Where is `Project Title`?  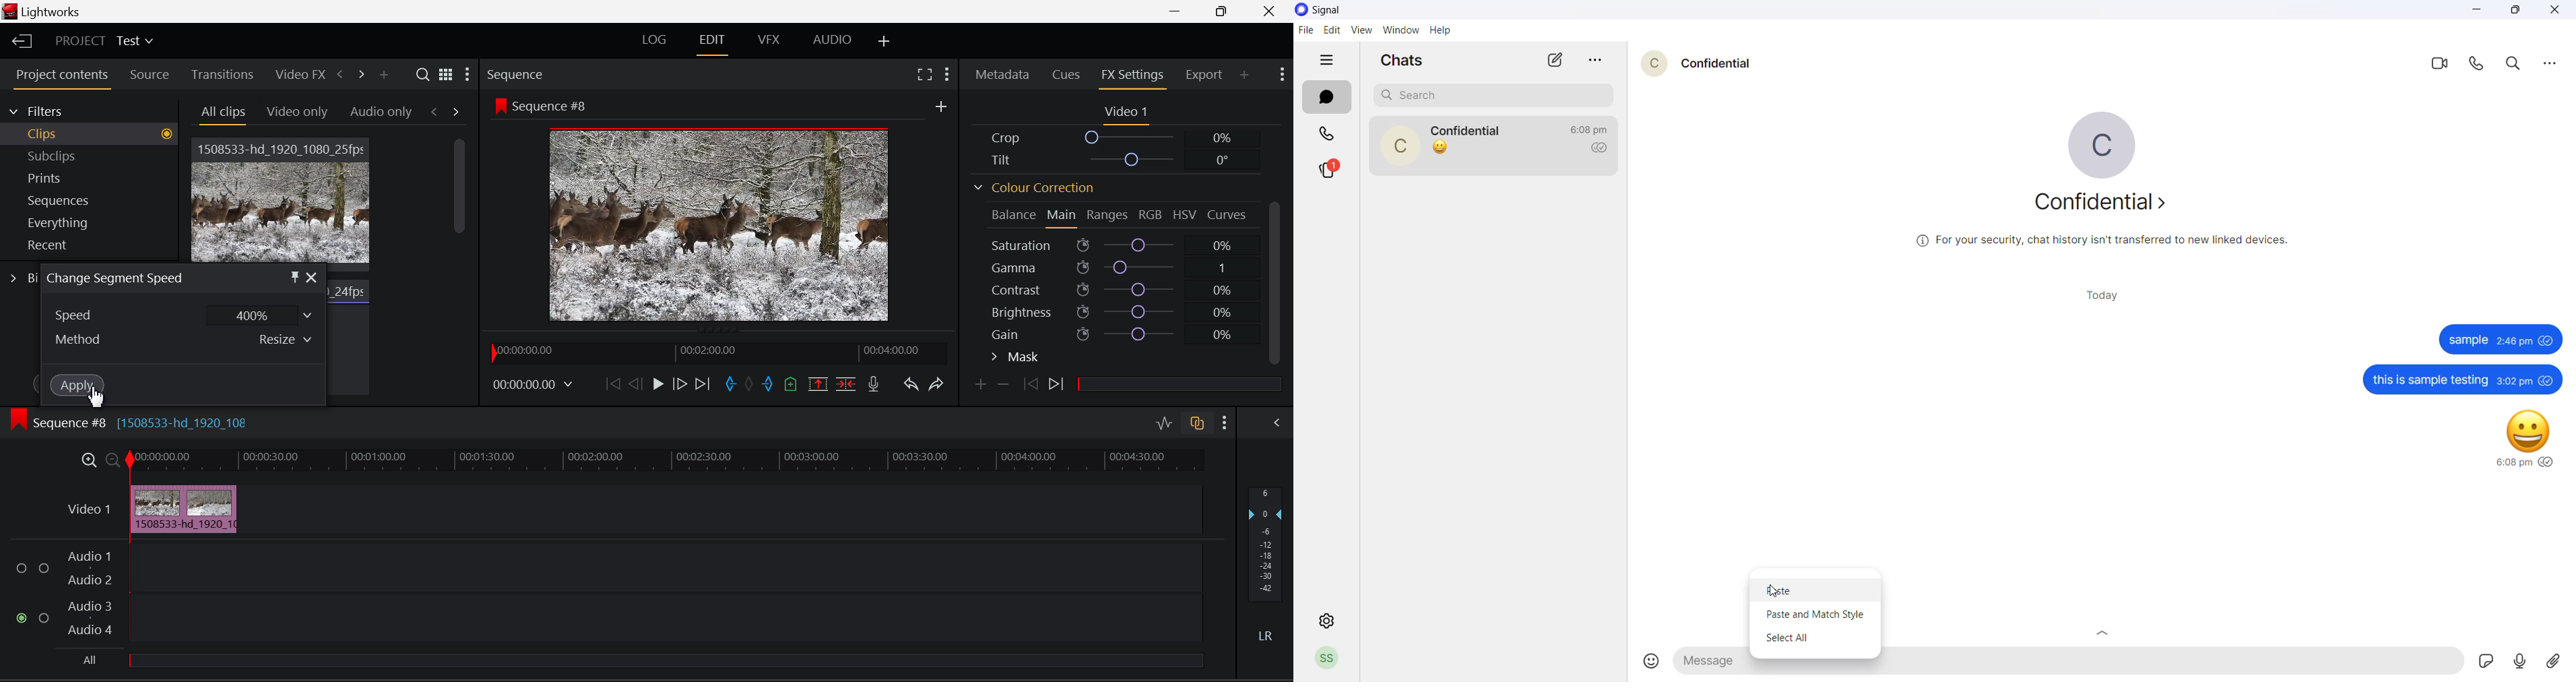
Project Title is located at coordinates (106, 42).